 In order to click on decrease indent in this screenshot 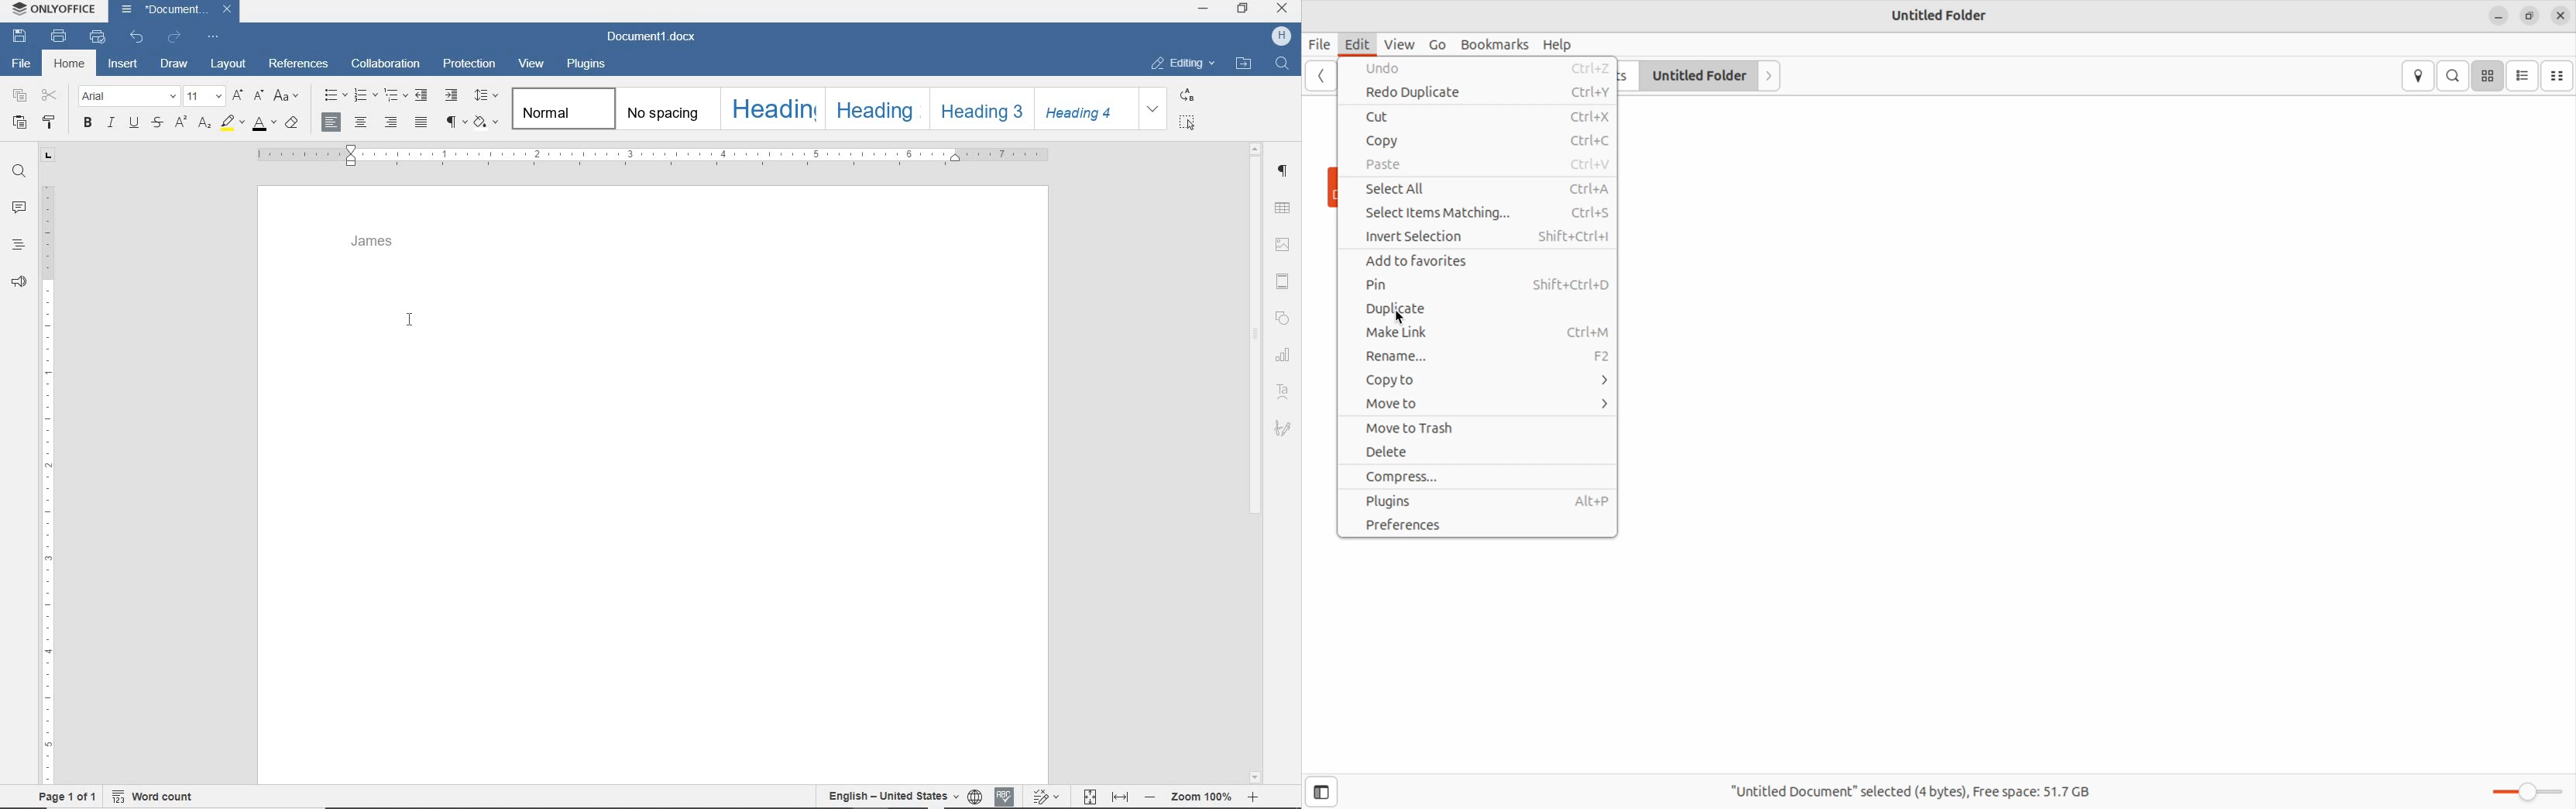, I will do `click(423, 95)`.